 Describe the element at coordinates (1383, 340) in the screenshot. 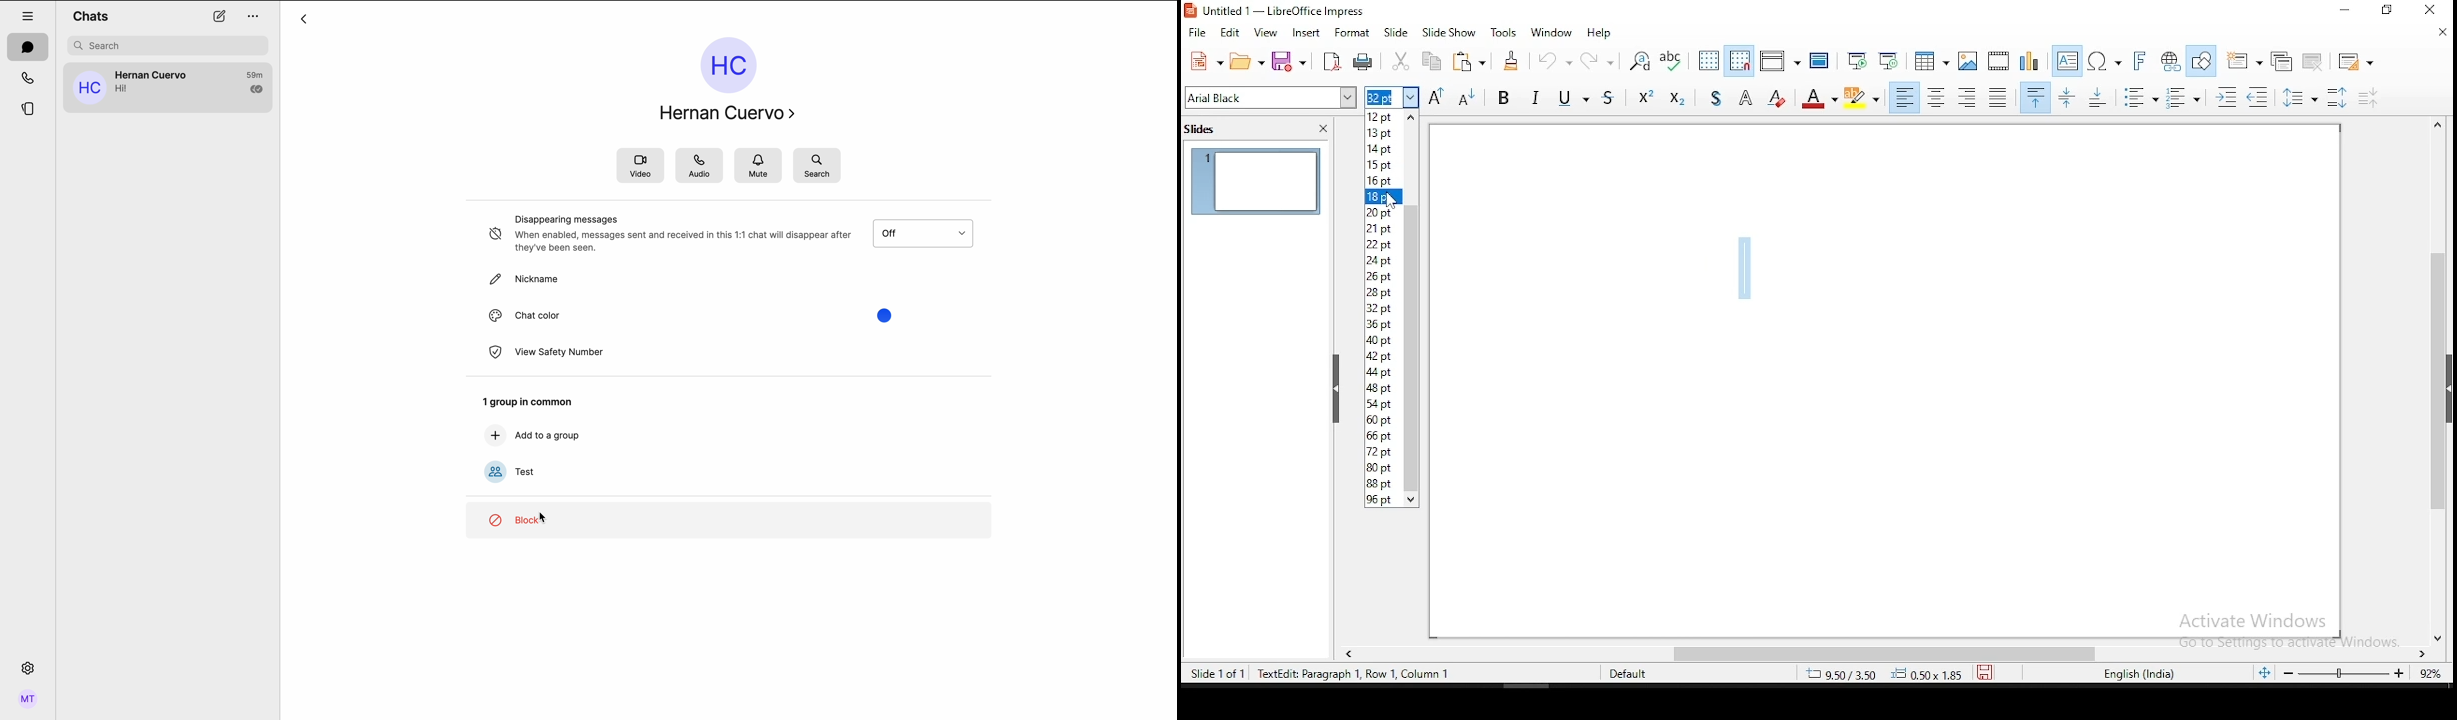

I see `40` at that location.